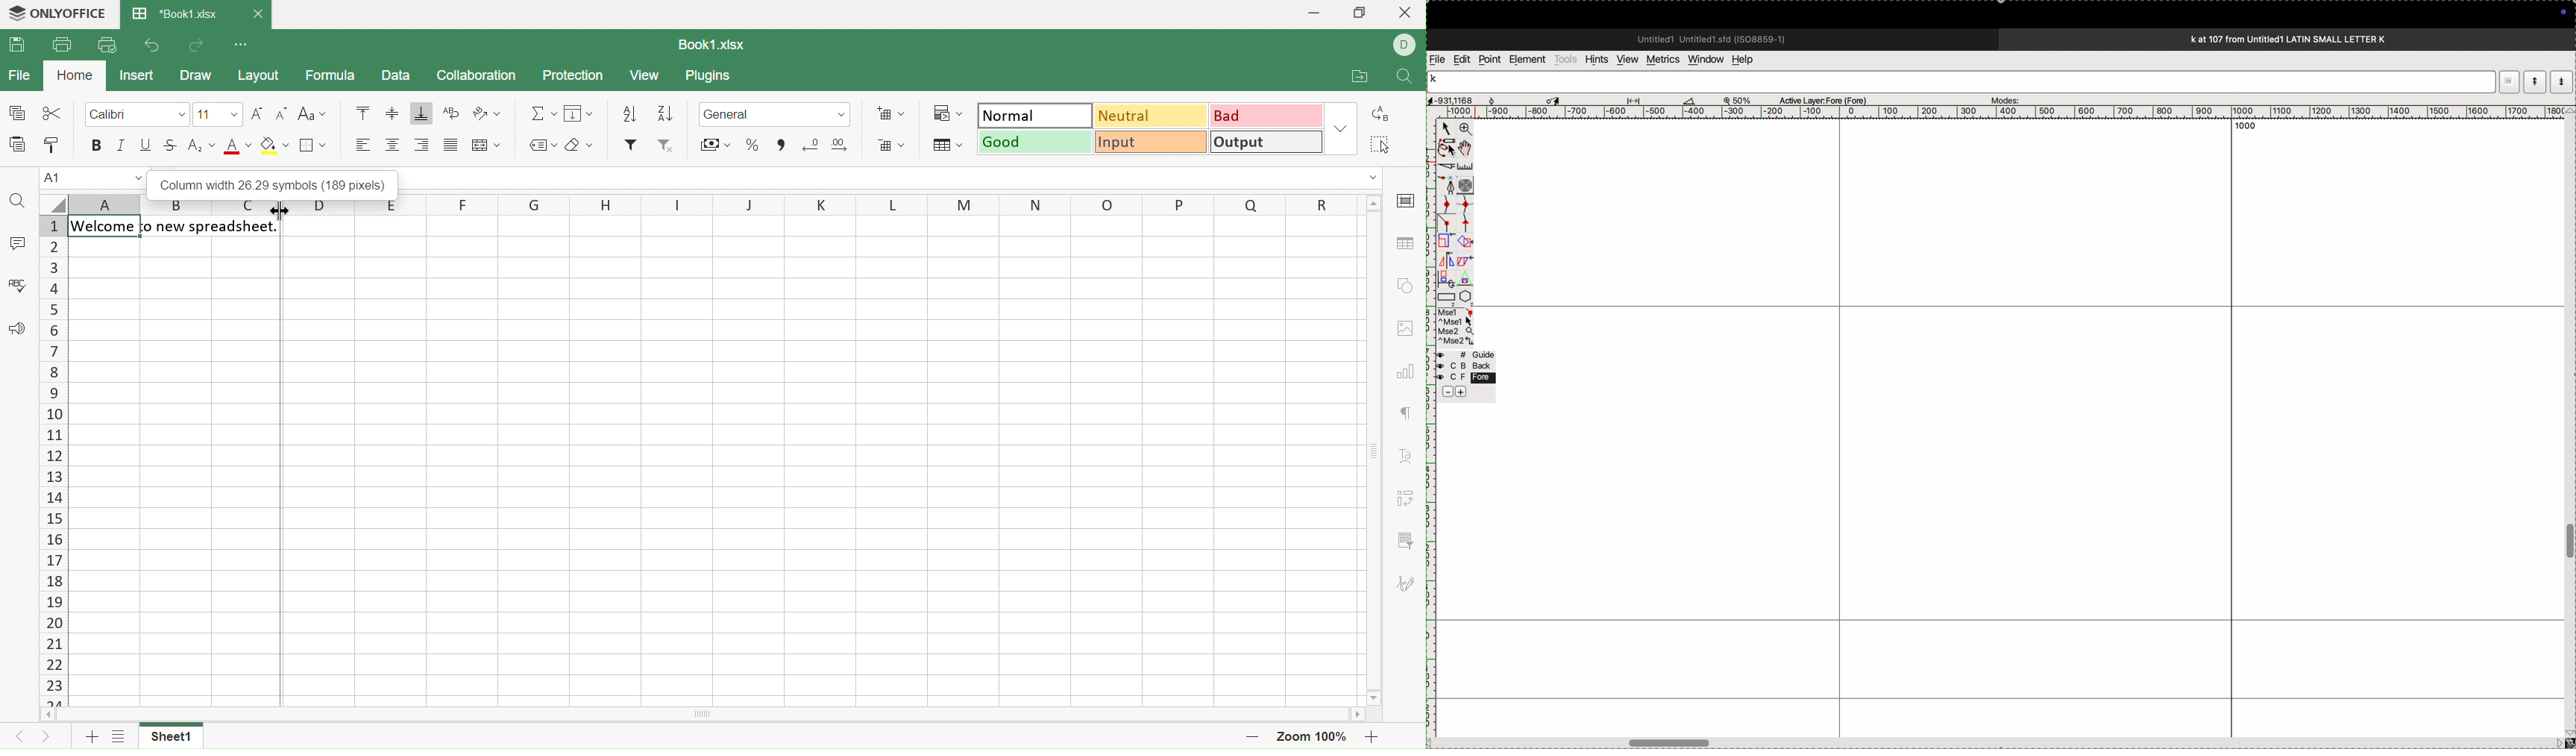  What do you see at coordinates (197, 77) in the screenshot?
I see `Draw` at bounding box center [197, 77].